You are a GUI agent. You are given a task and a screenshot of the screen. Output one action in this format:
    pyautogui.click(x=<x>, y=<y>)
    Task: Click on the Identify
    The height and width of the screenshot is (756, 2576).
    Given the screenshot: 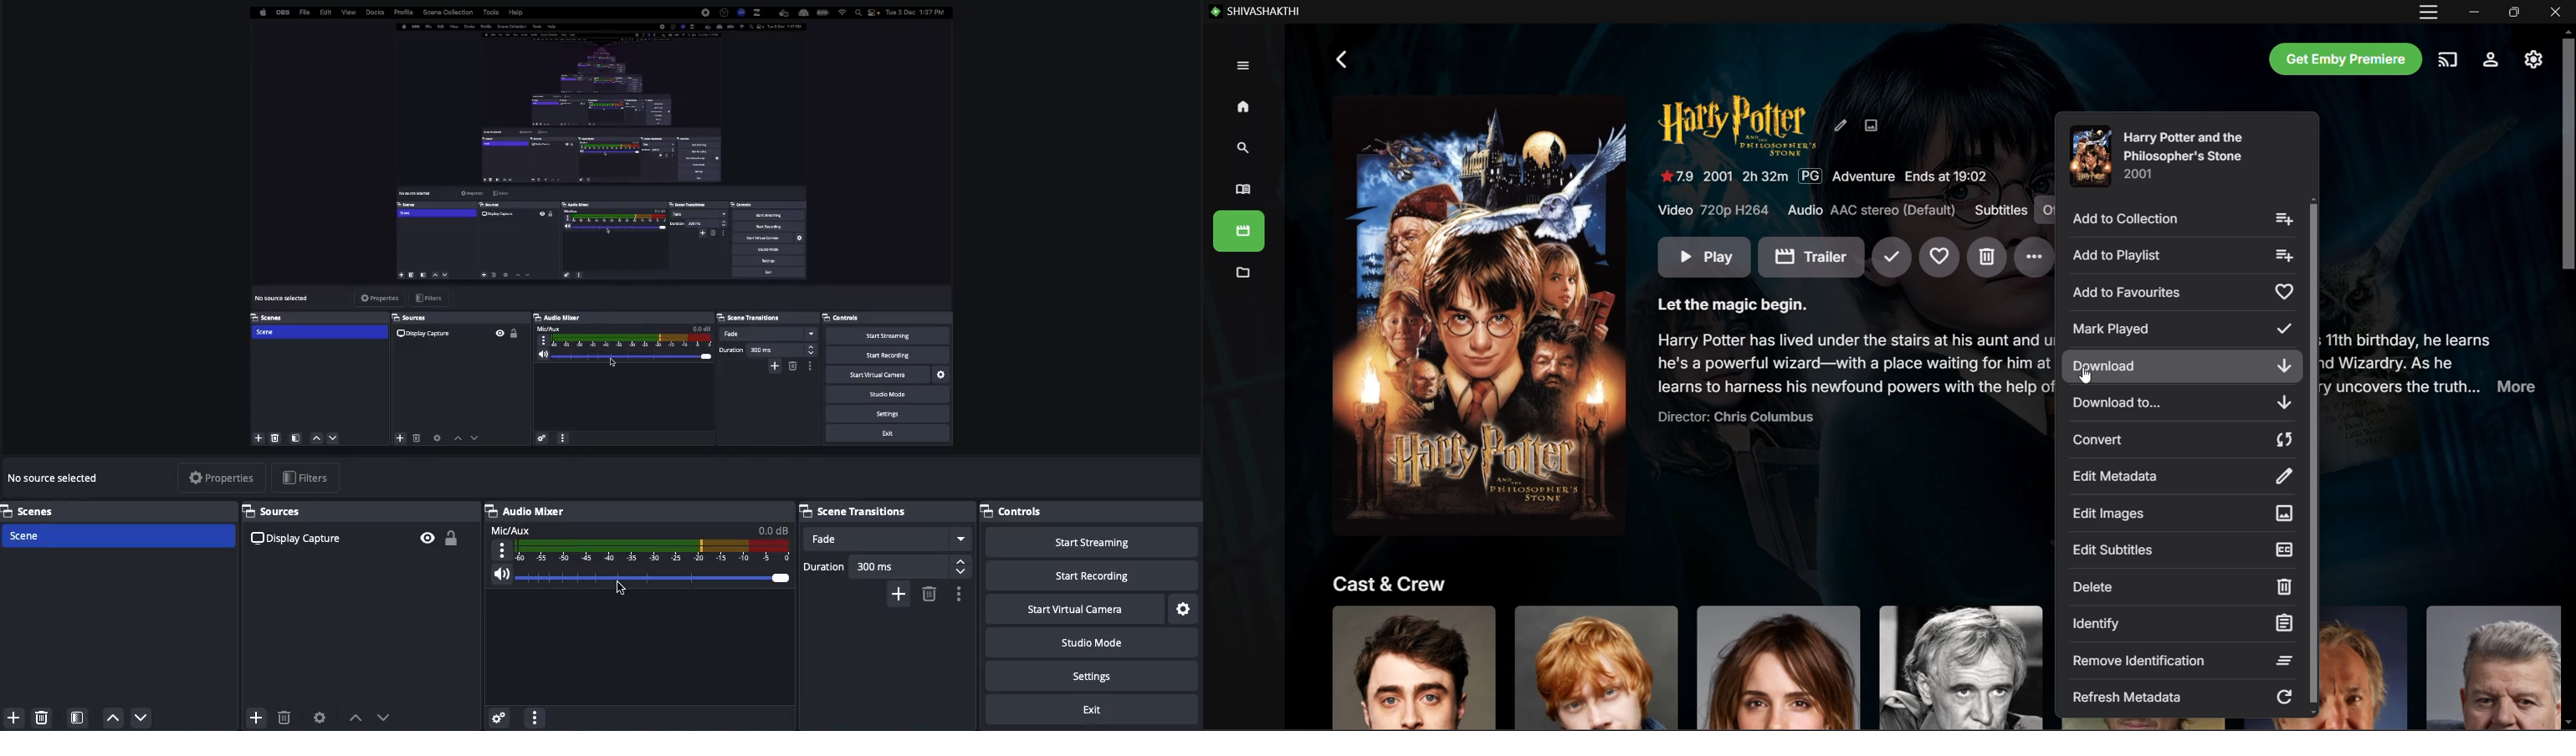 What is the action you would take?
    pyautogui.click(x=2181, y=622)
    